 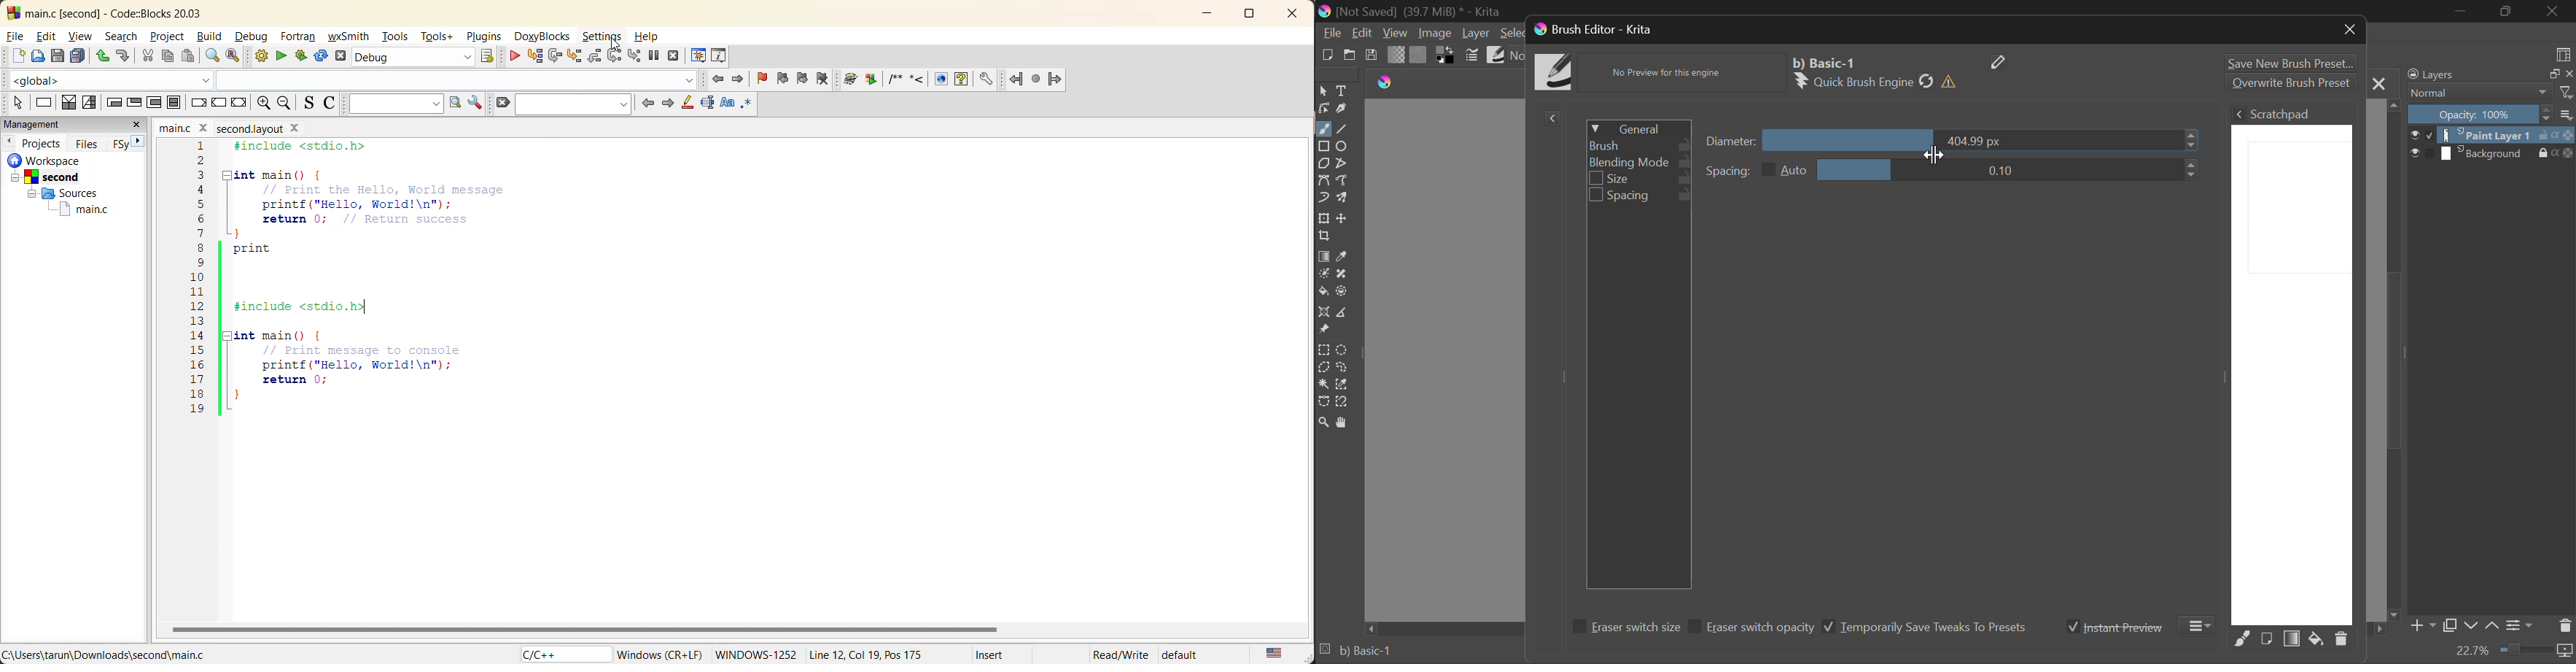 What do you see at coordinates (824, 79) in the screenshot?
I see `clear bookmark` at bounding box center [824, 79].